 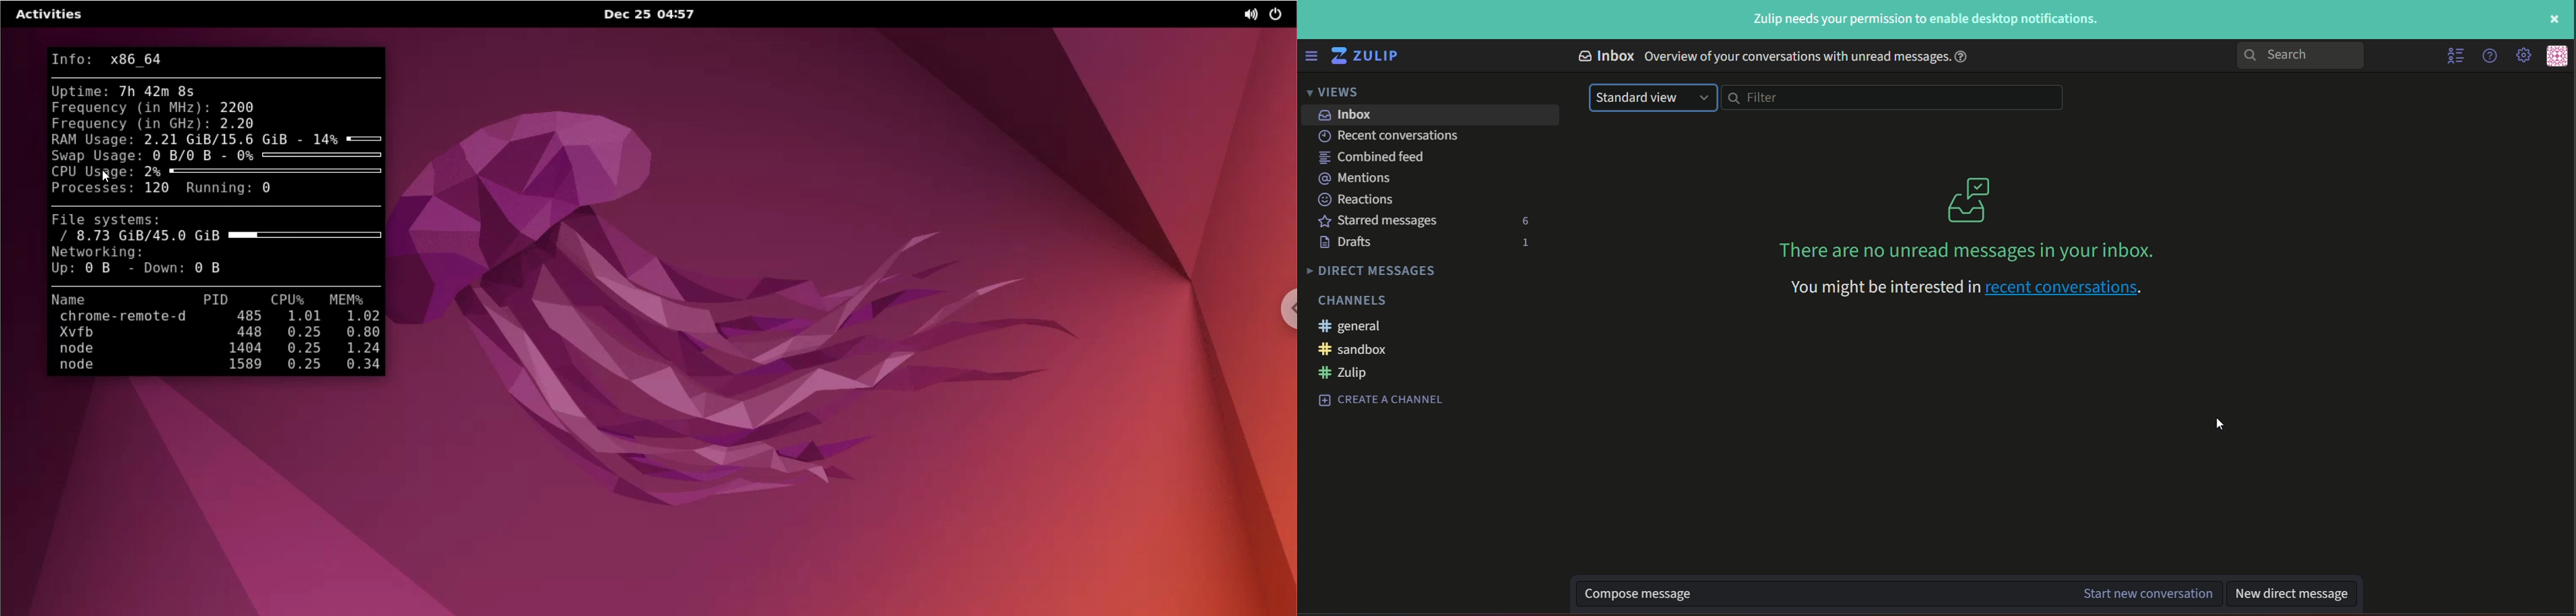 I want to click on number, so click(x=1526, y=243).